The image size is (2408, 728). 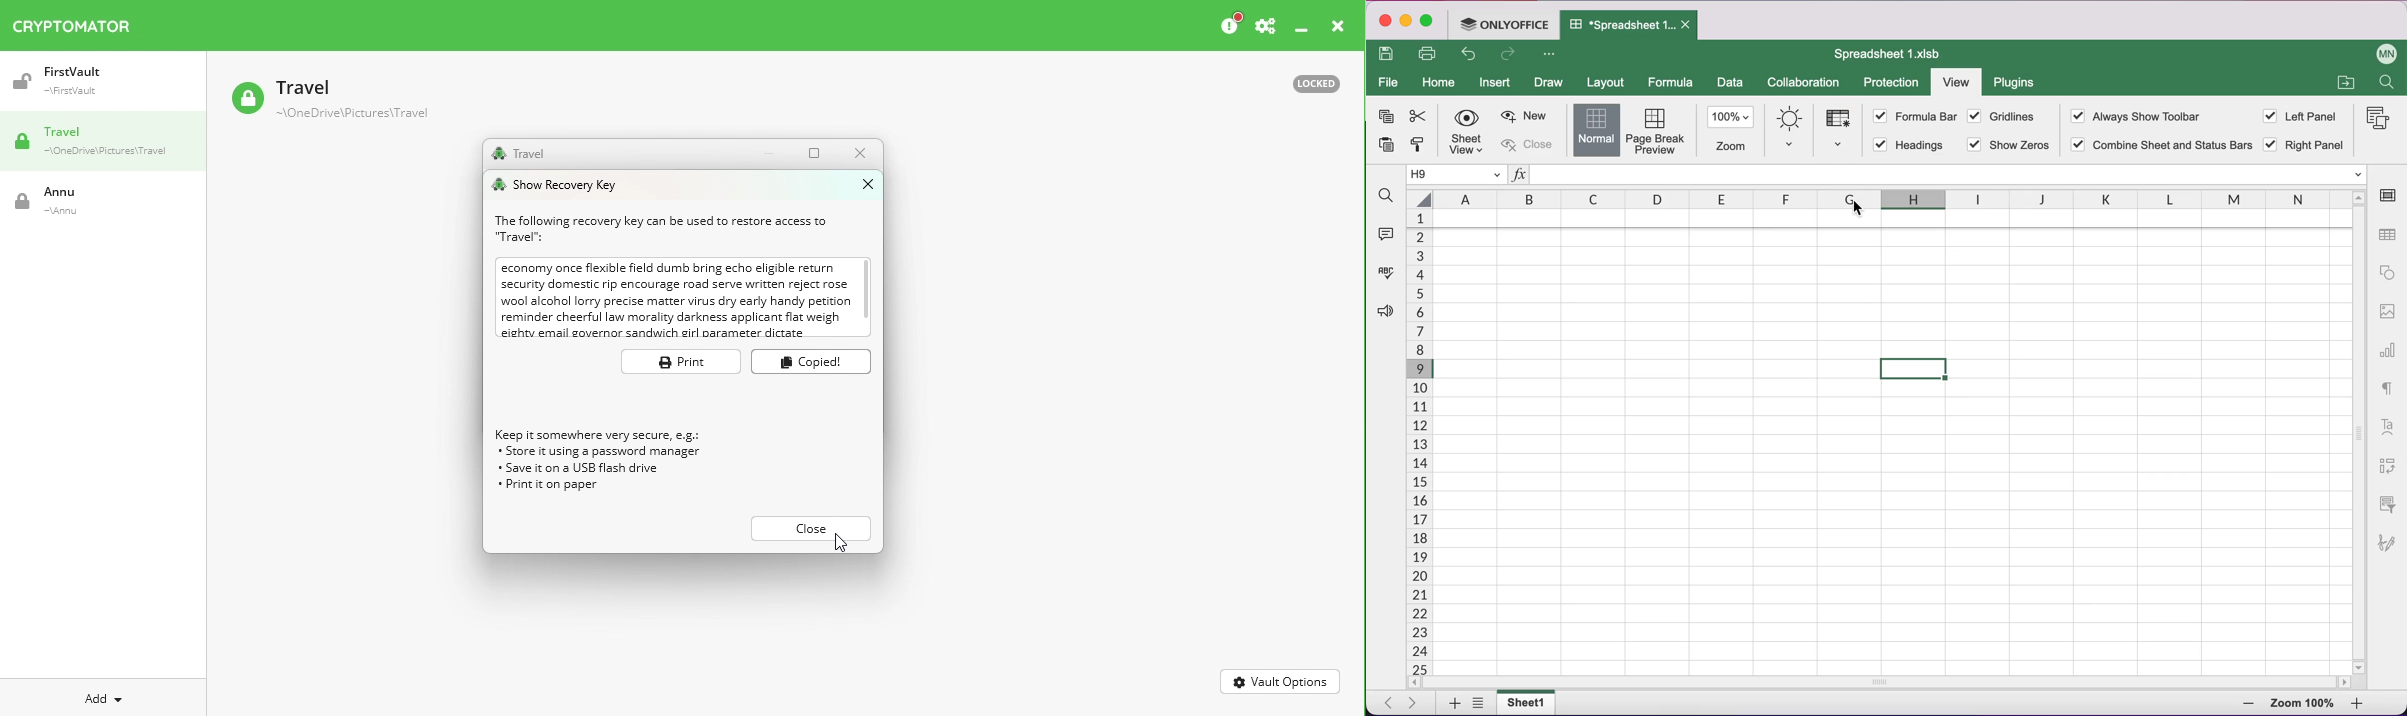 What do you see at coordinates (2385, 234) in the screenshot?
I see `` at bounding box center [2385, 234].